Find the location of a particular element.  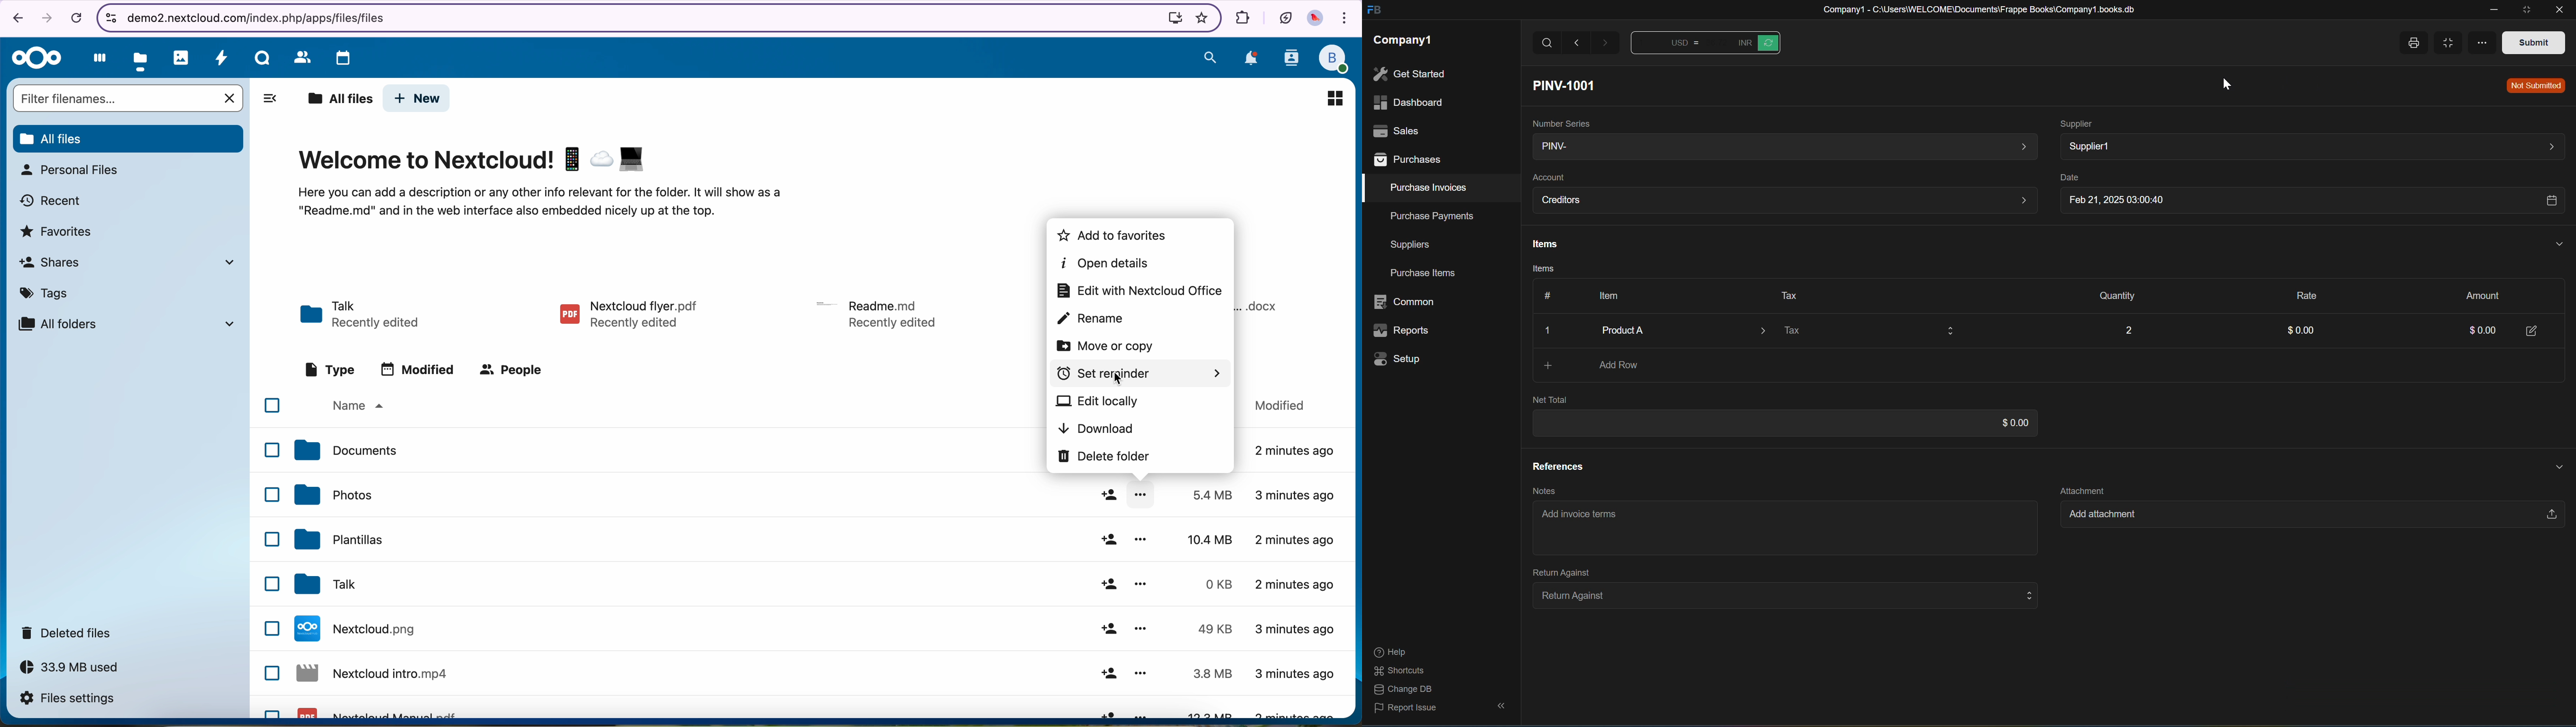

tags is located at coordinates (44, 295).